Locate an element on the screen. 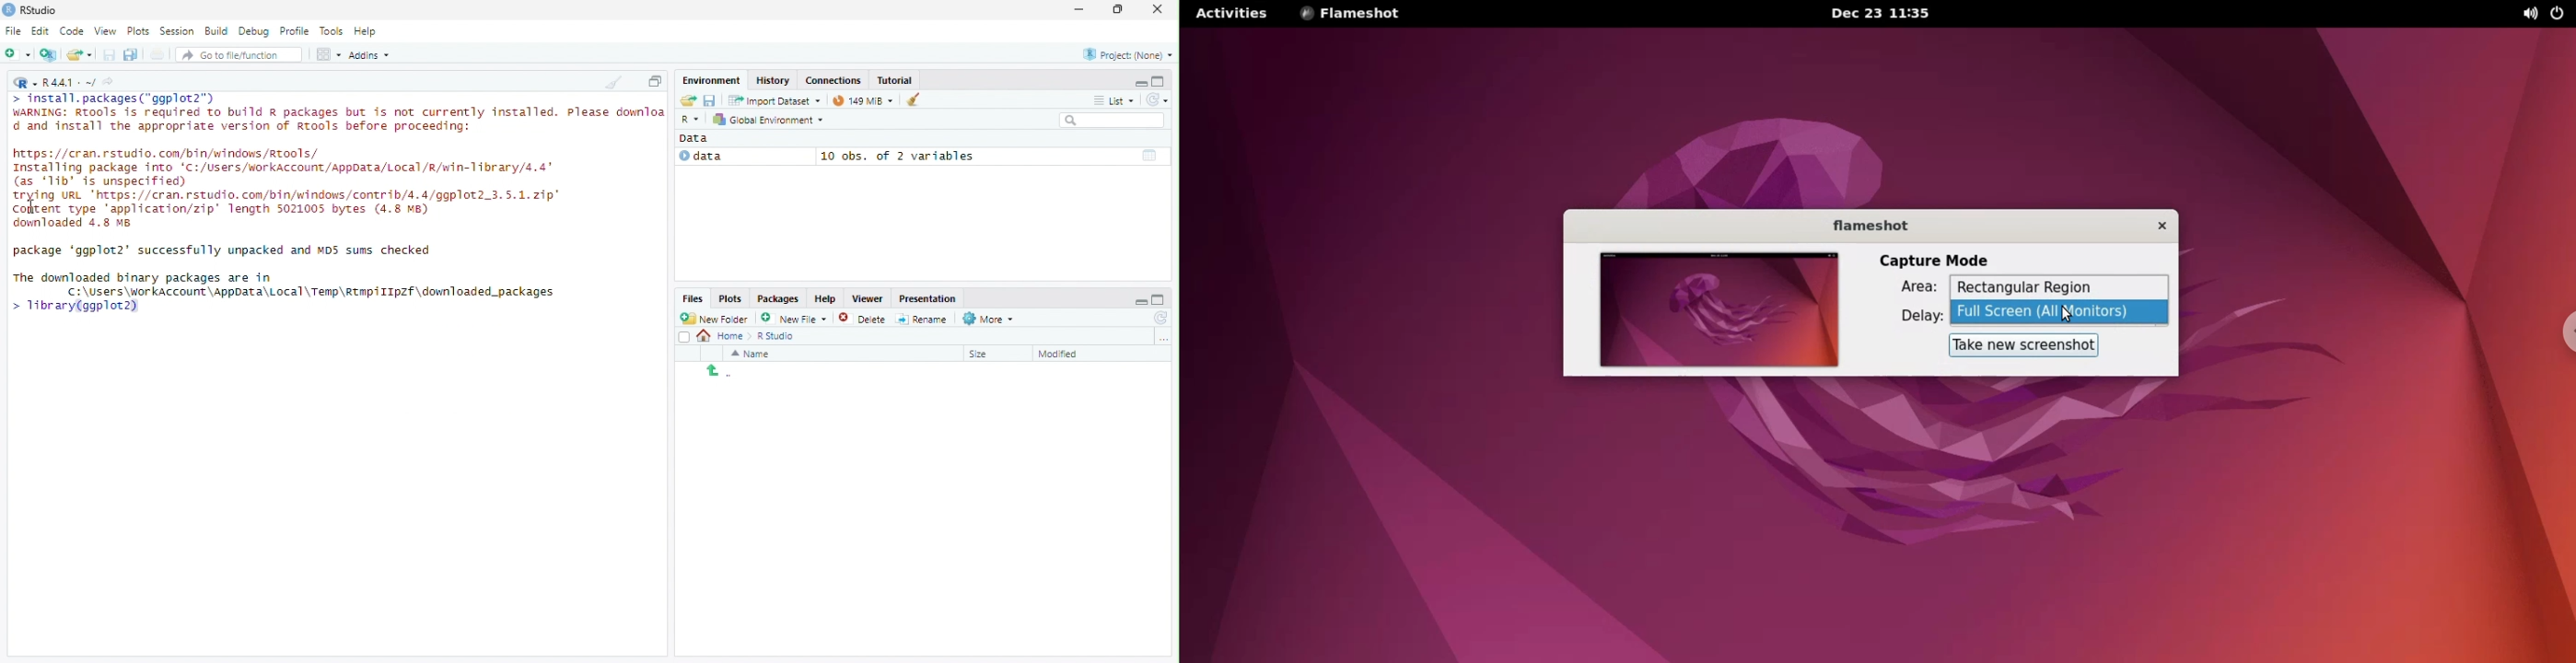  minimize is located at coordinates (1080, 10).